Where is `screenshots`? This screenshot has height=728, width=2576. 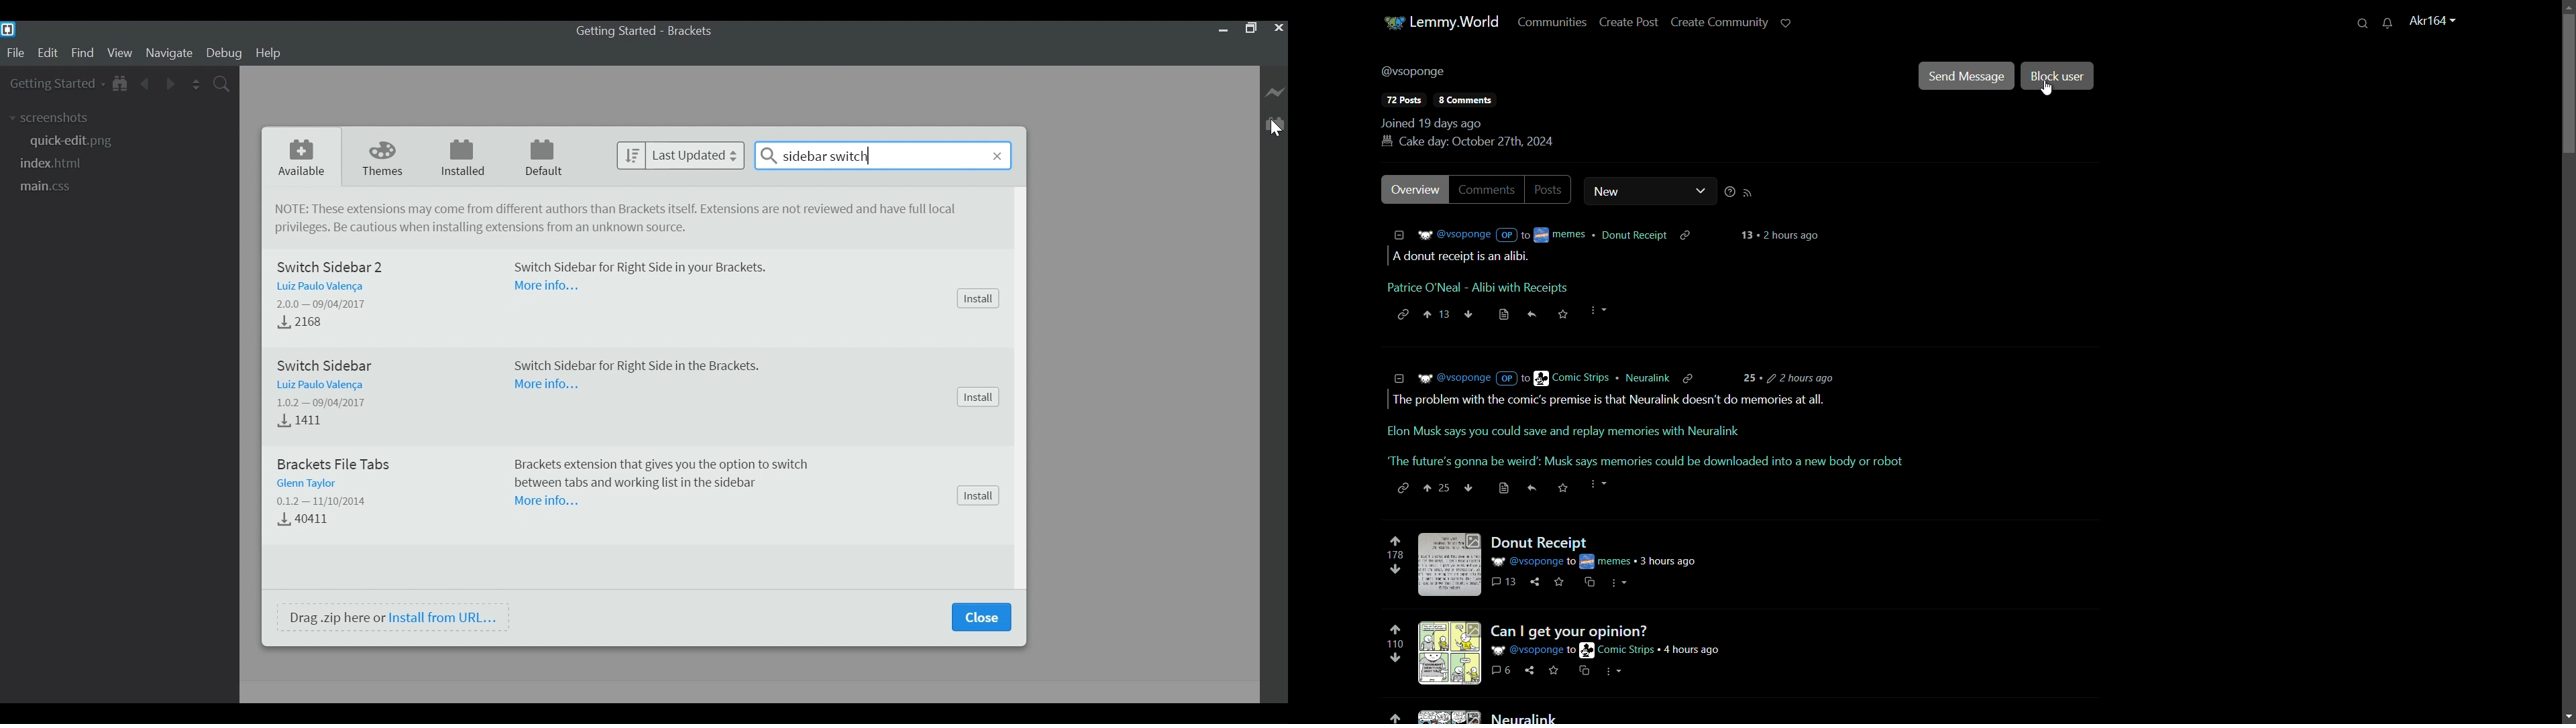 screenshots is located at coordinates (50, 118).